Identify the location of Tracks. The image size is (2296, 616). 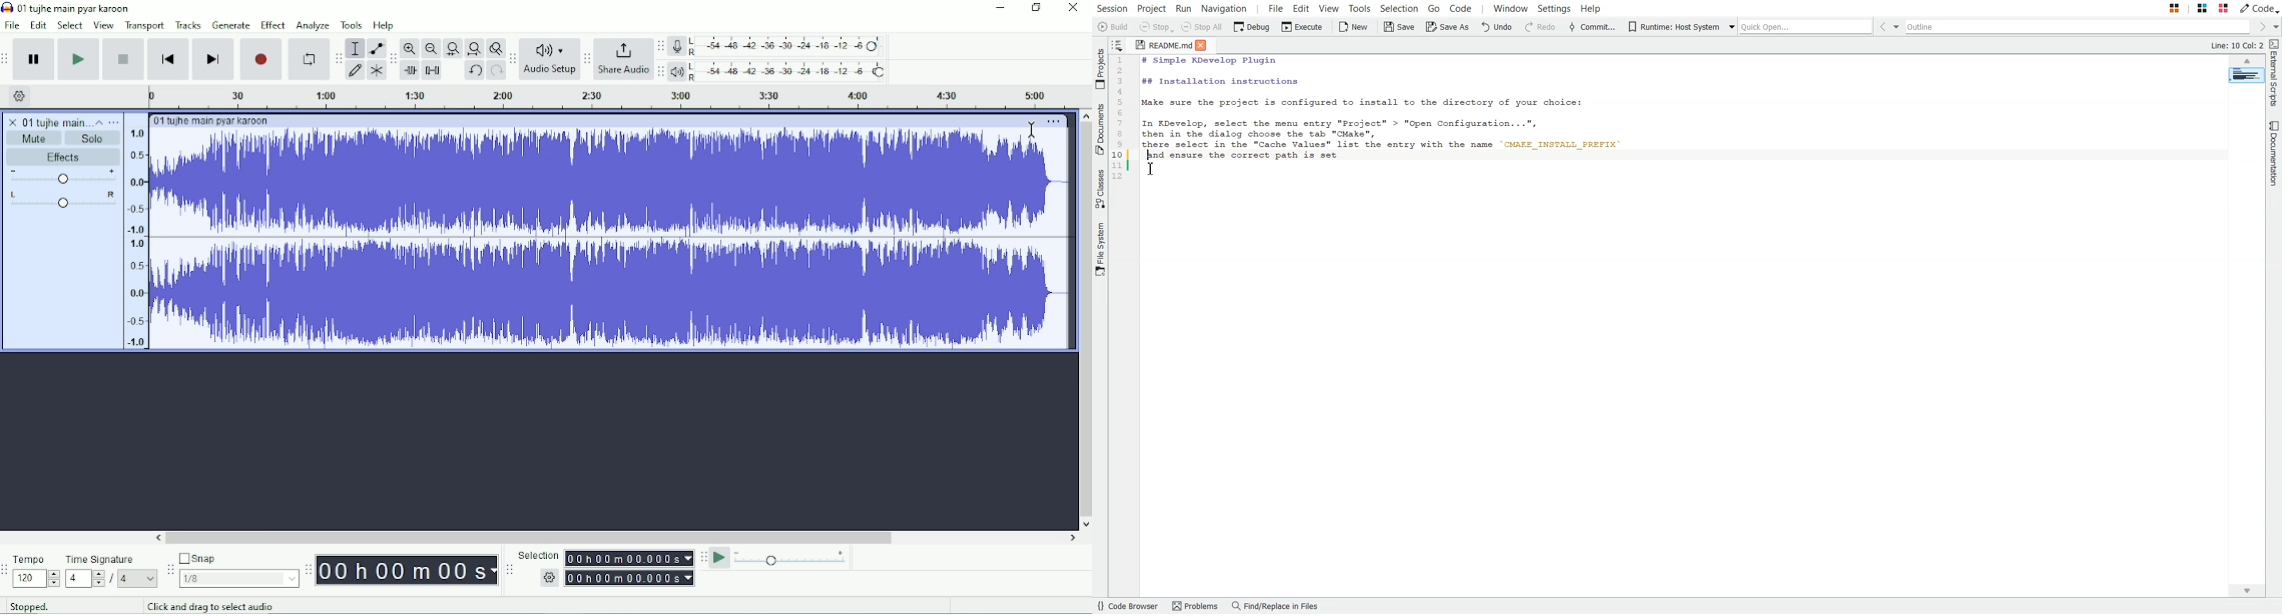
(189, 25).